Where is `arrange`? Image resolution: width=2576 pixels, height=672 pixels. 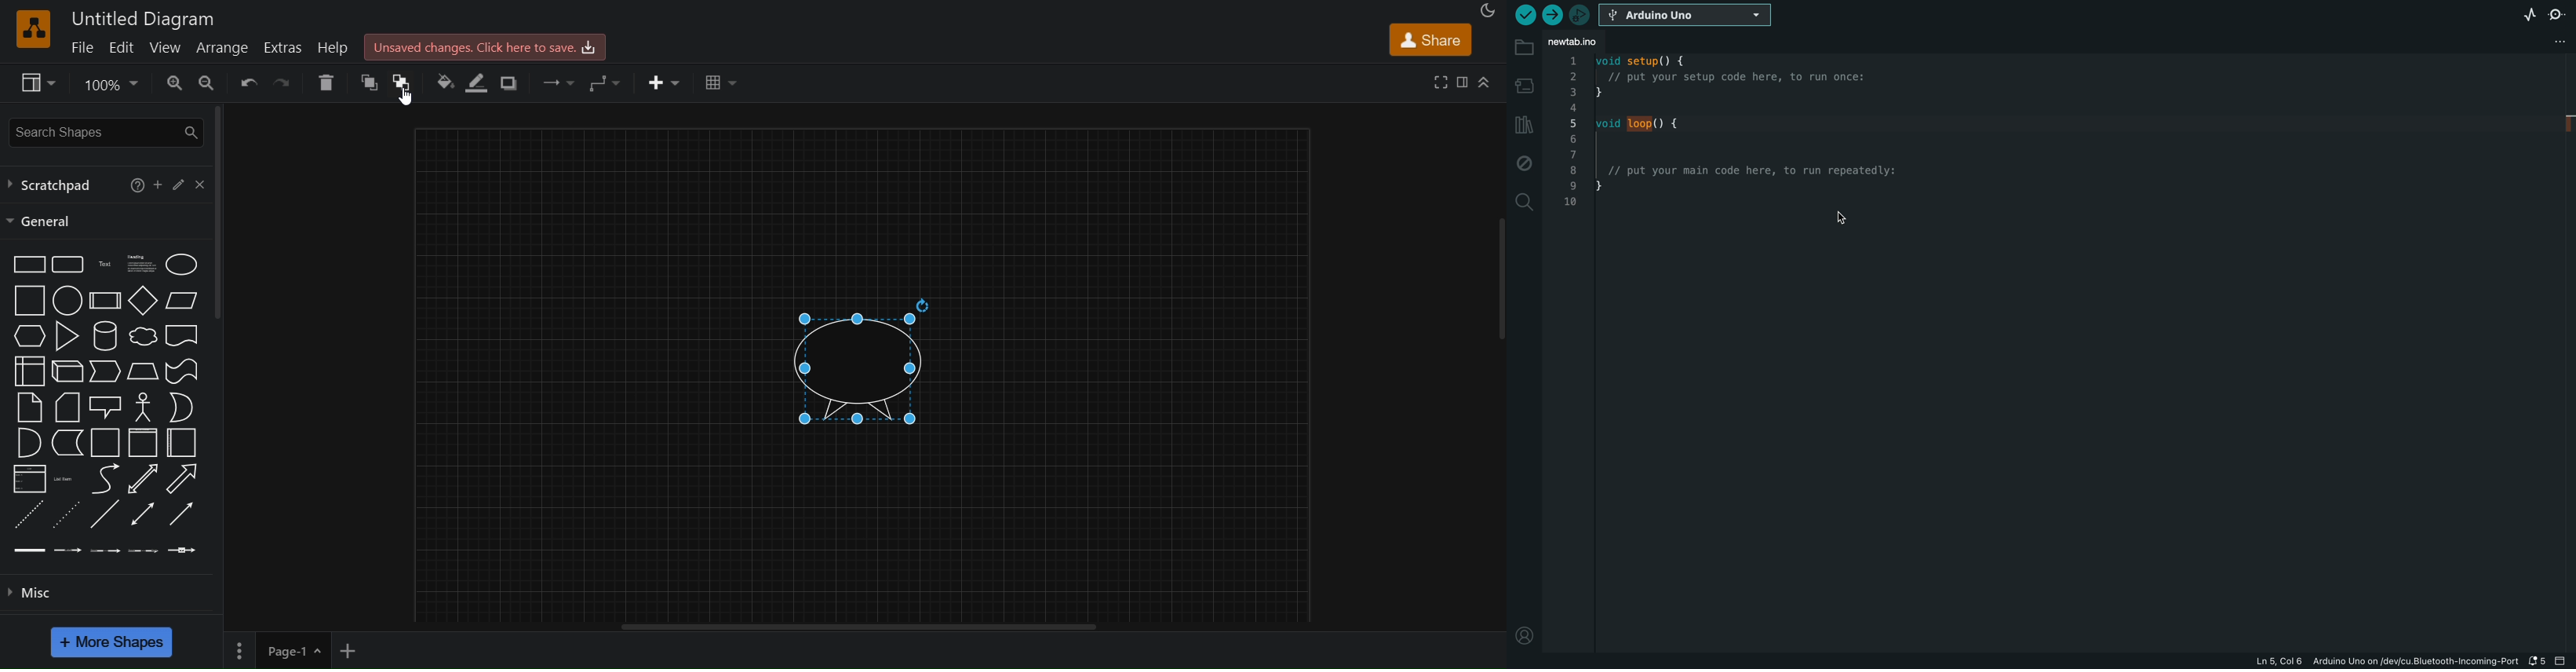 arrange is located at coordinates (221, 47).